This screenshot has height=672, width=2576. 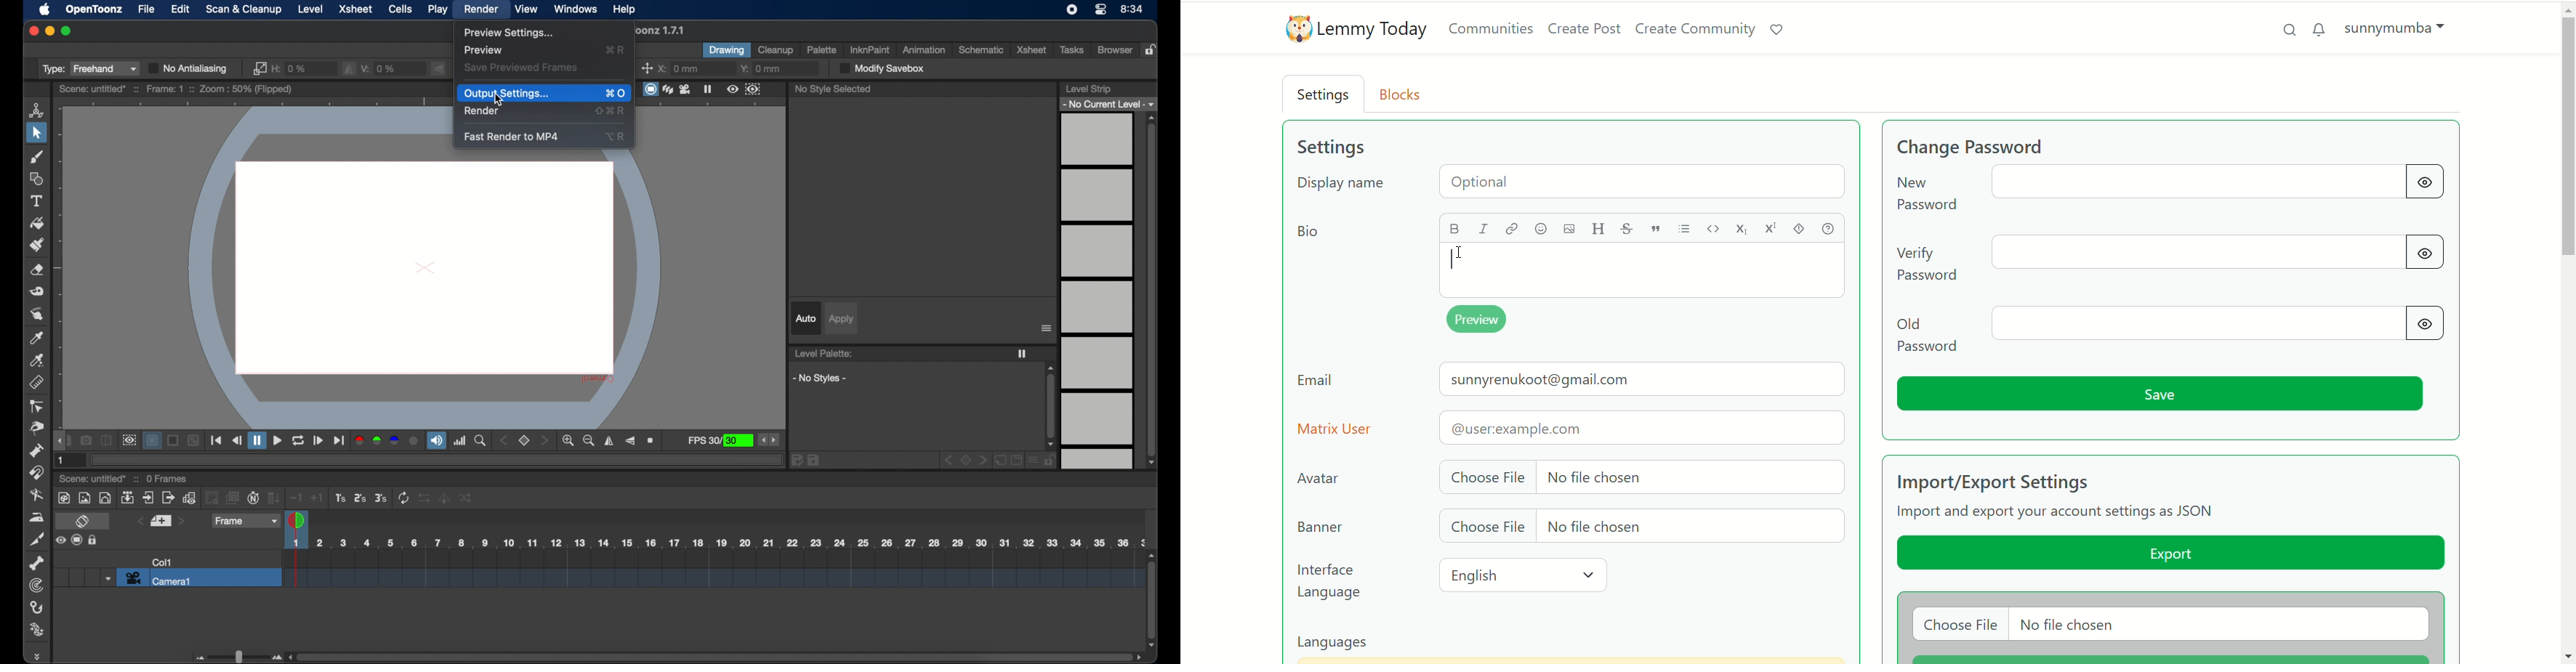 What do you see at coordinates (631, 441) in the screenshot?
I see `flip vertically` at bounding box center [631, 441].